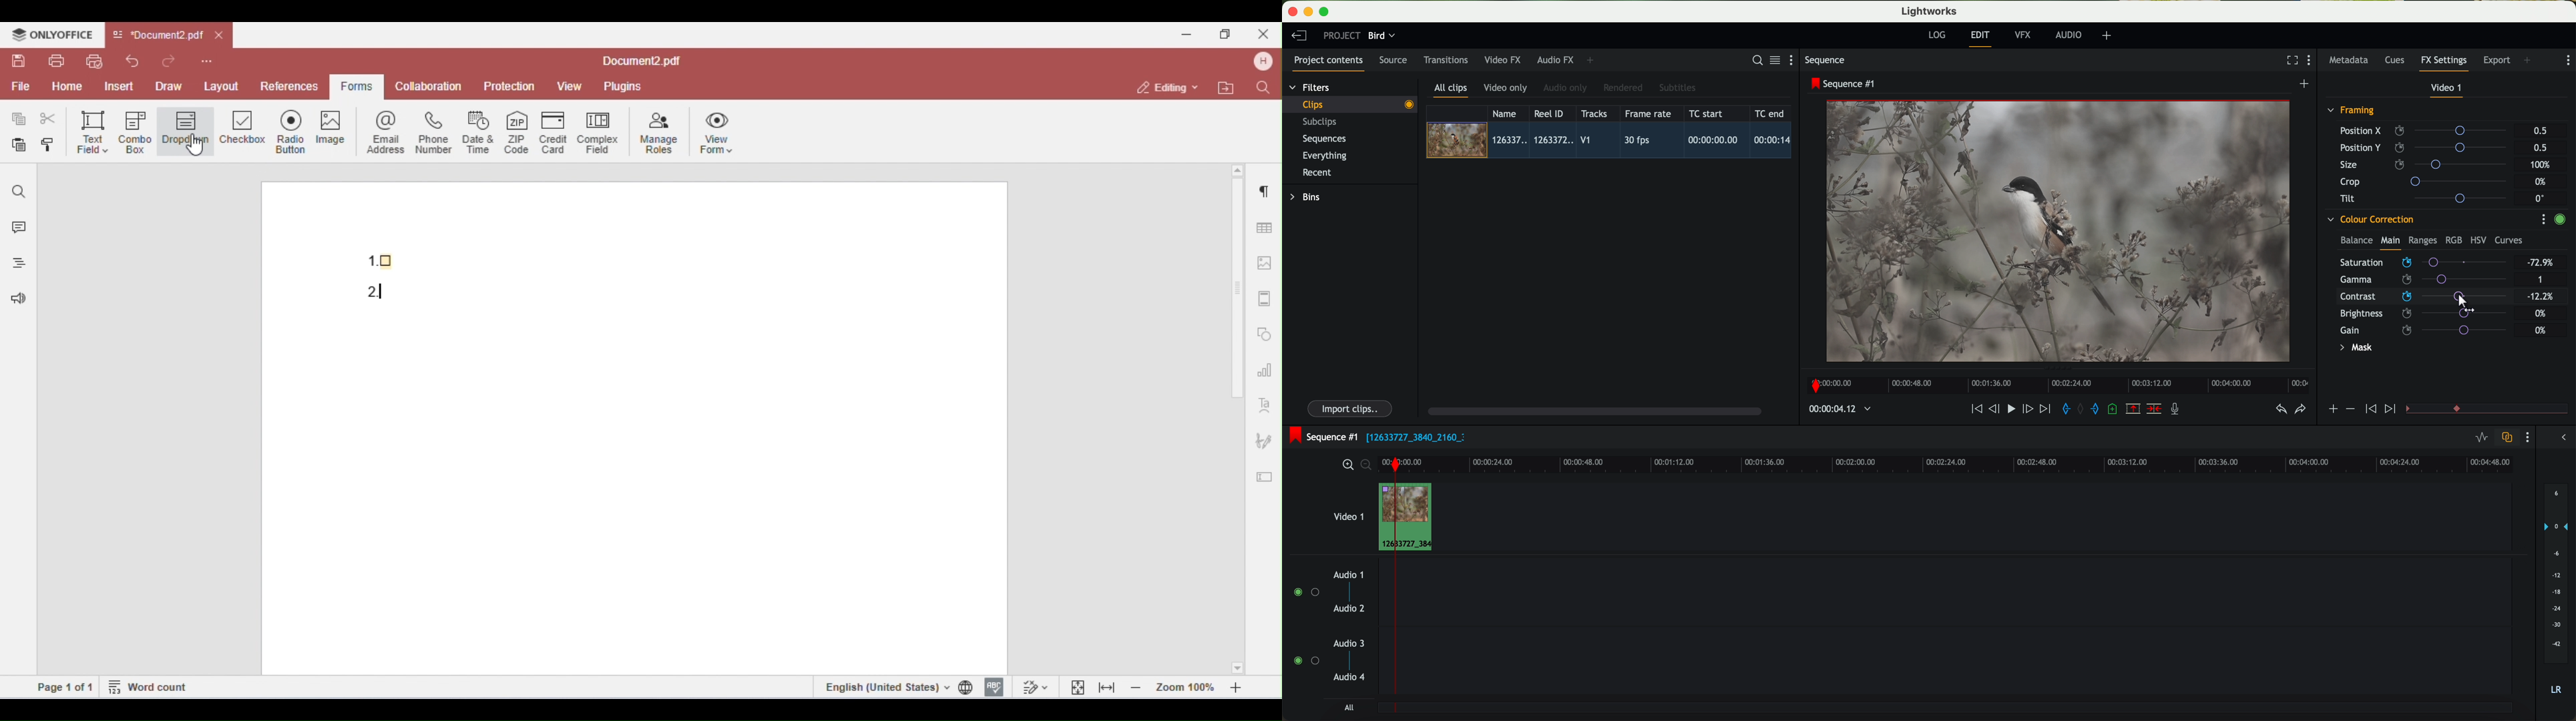 This screenshot has width=2576, height=728. I want to click on remove the marked section, so click(2134, 409).